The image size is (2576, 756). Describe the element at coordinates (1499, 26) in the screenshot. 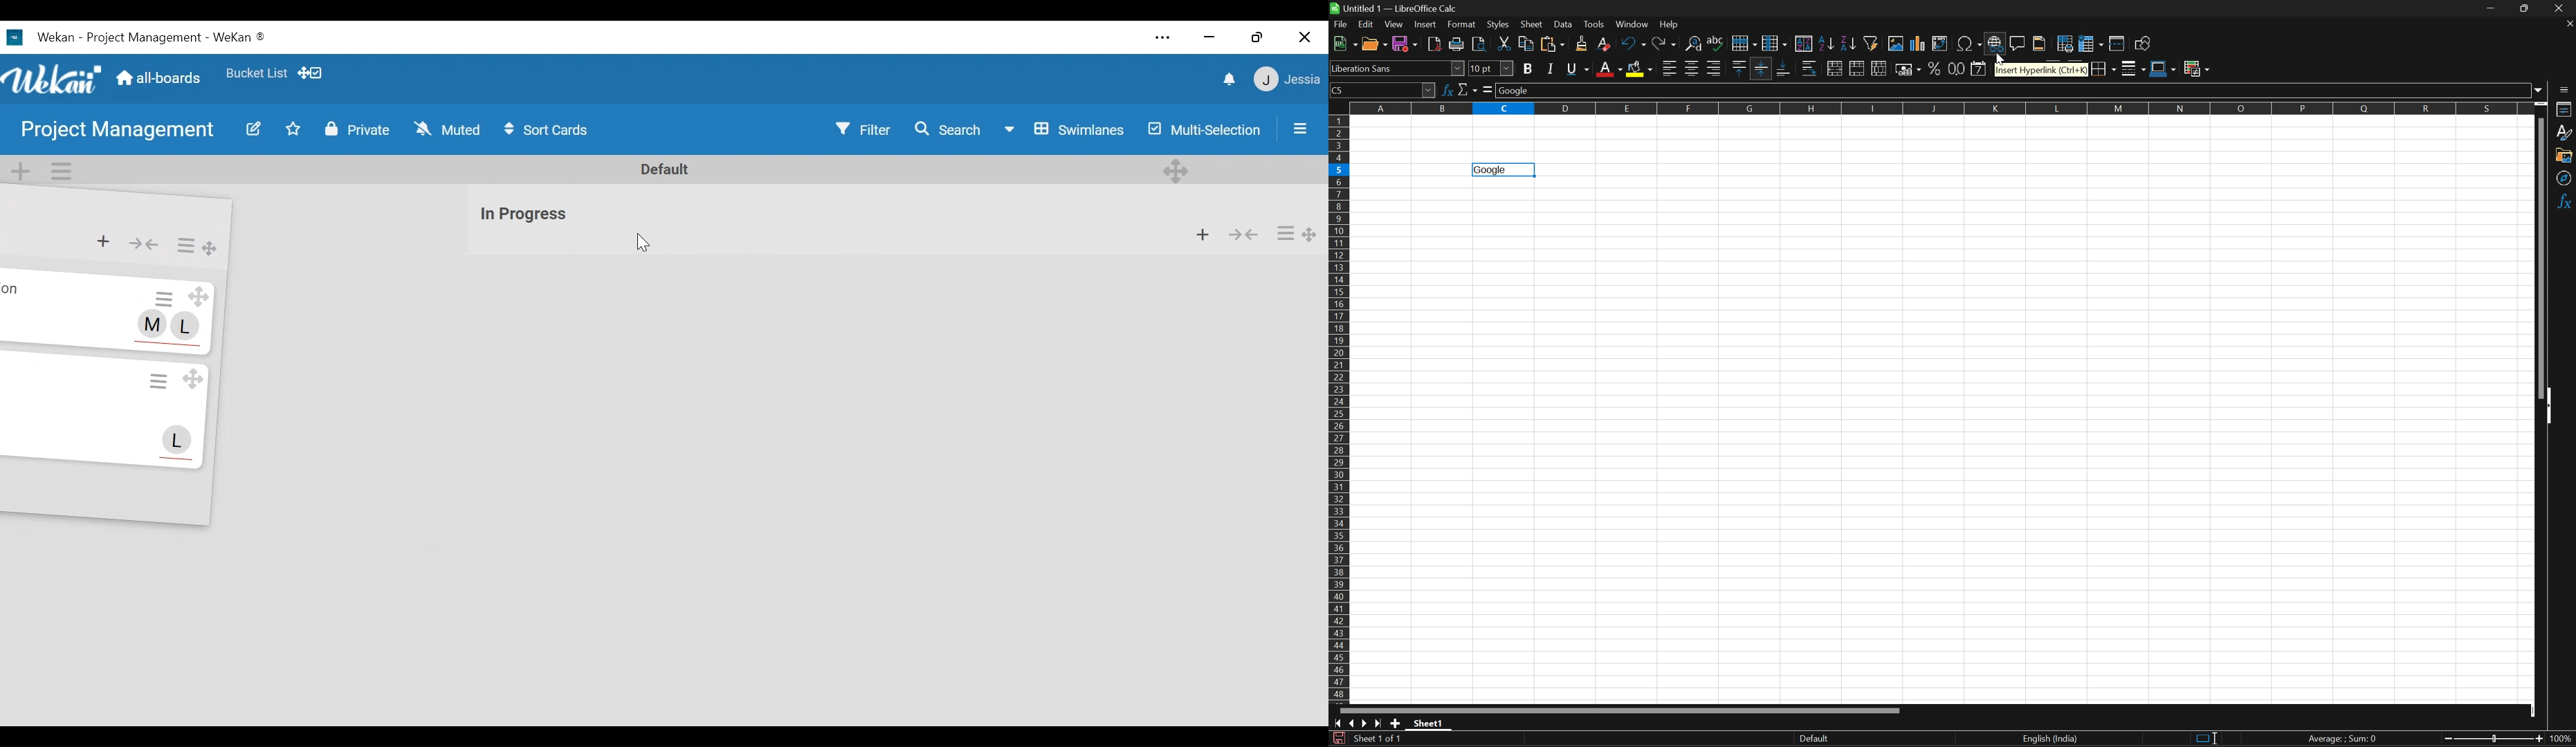

I see `Styles` at that location.